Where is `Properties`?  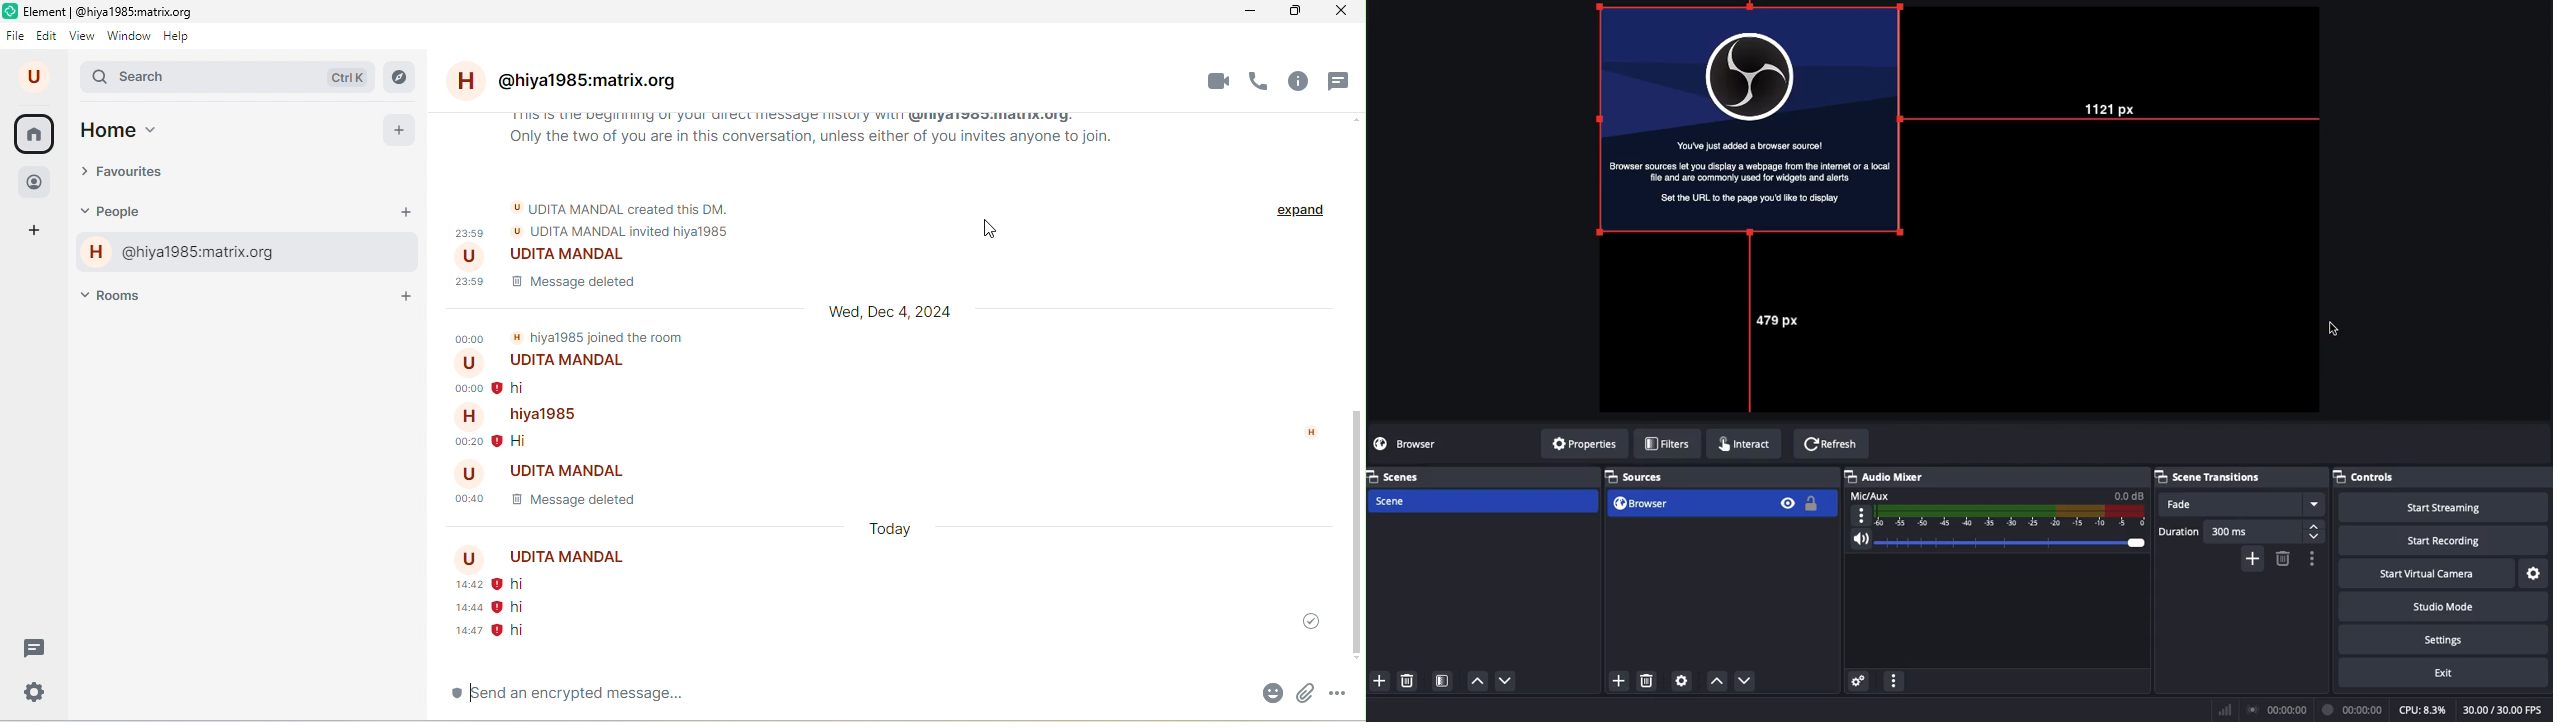 Properties is located at coordinates (1585, 444).